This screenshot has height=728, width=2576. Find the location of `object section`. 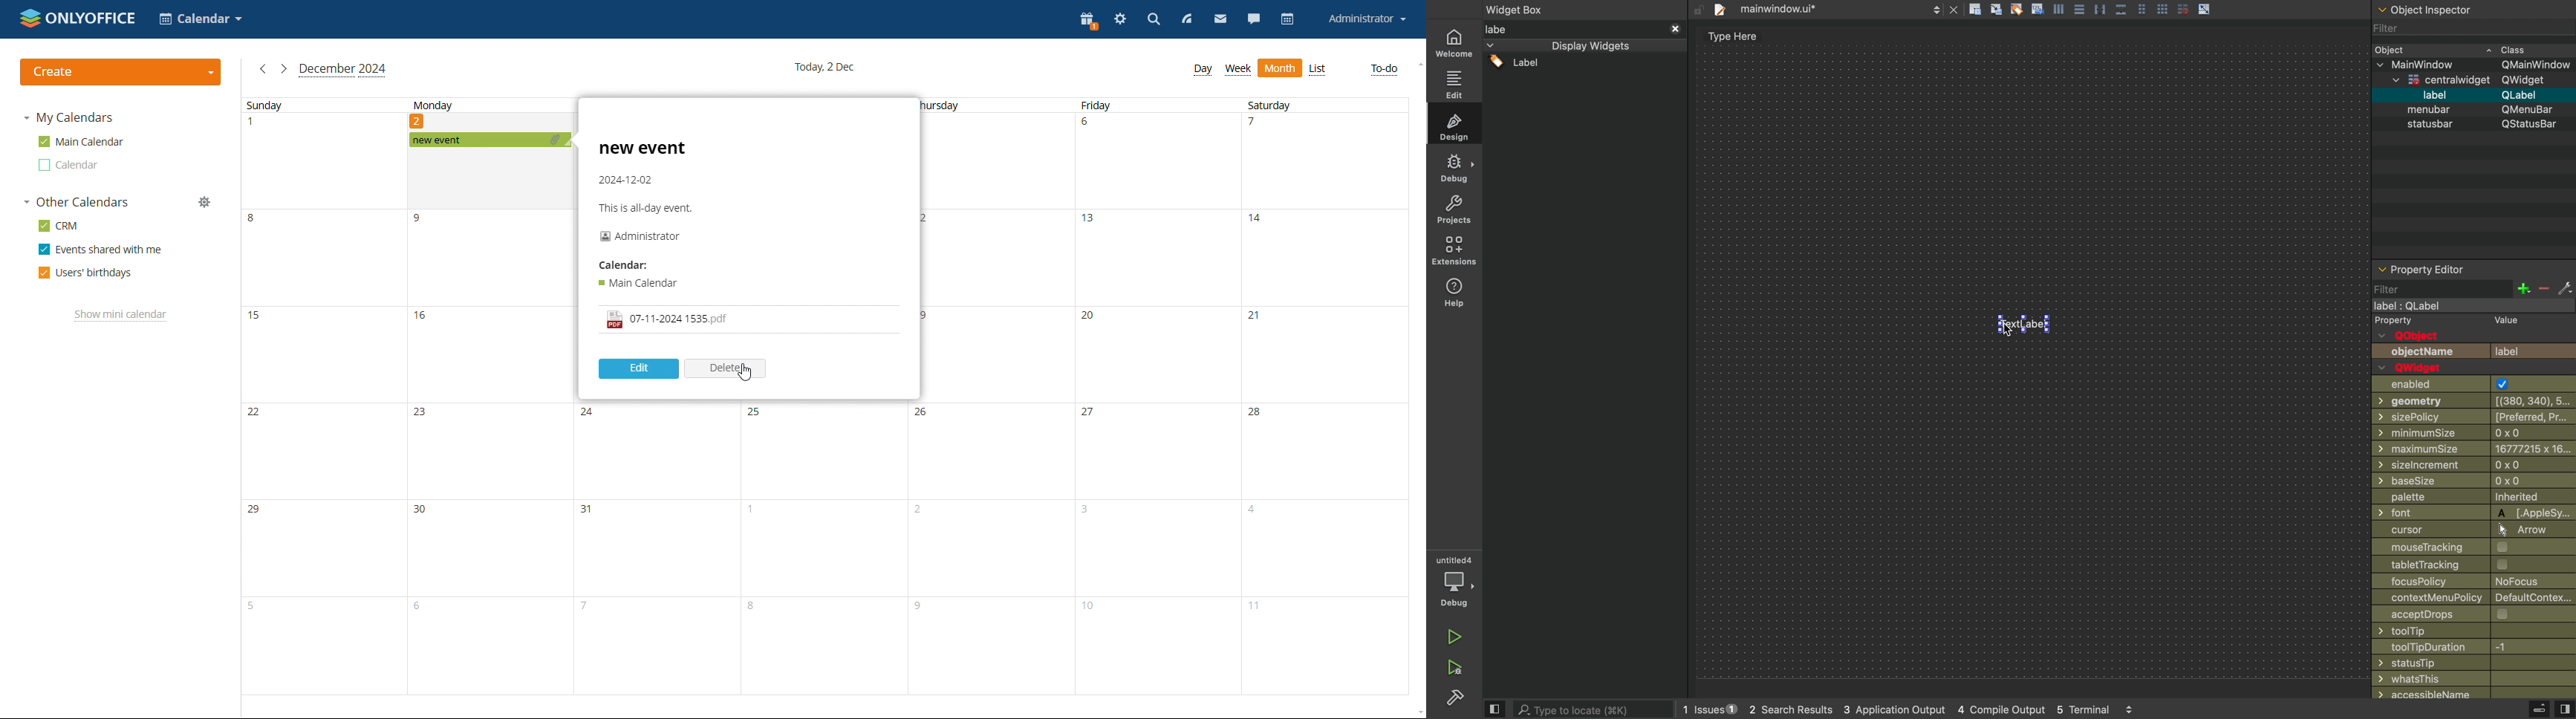

object section is located at coordinates (2472, 11).